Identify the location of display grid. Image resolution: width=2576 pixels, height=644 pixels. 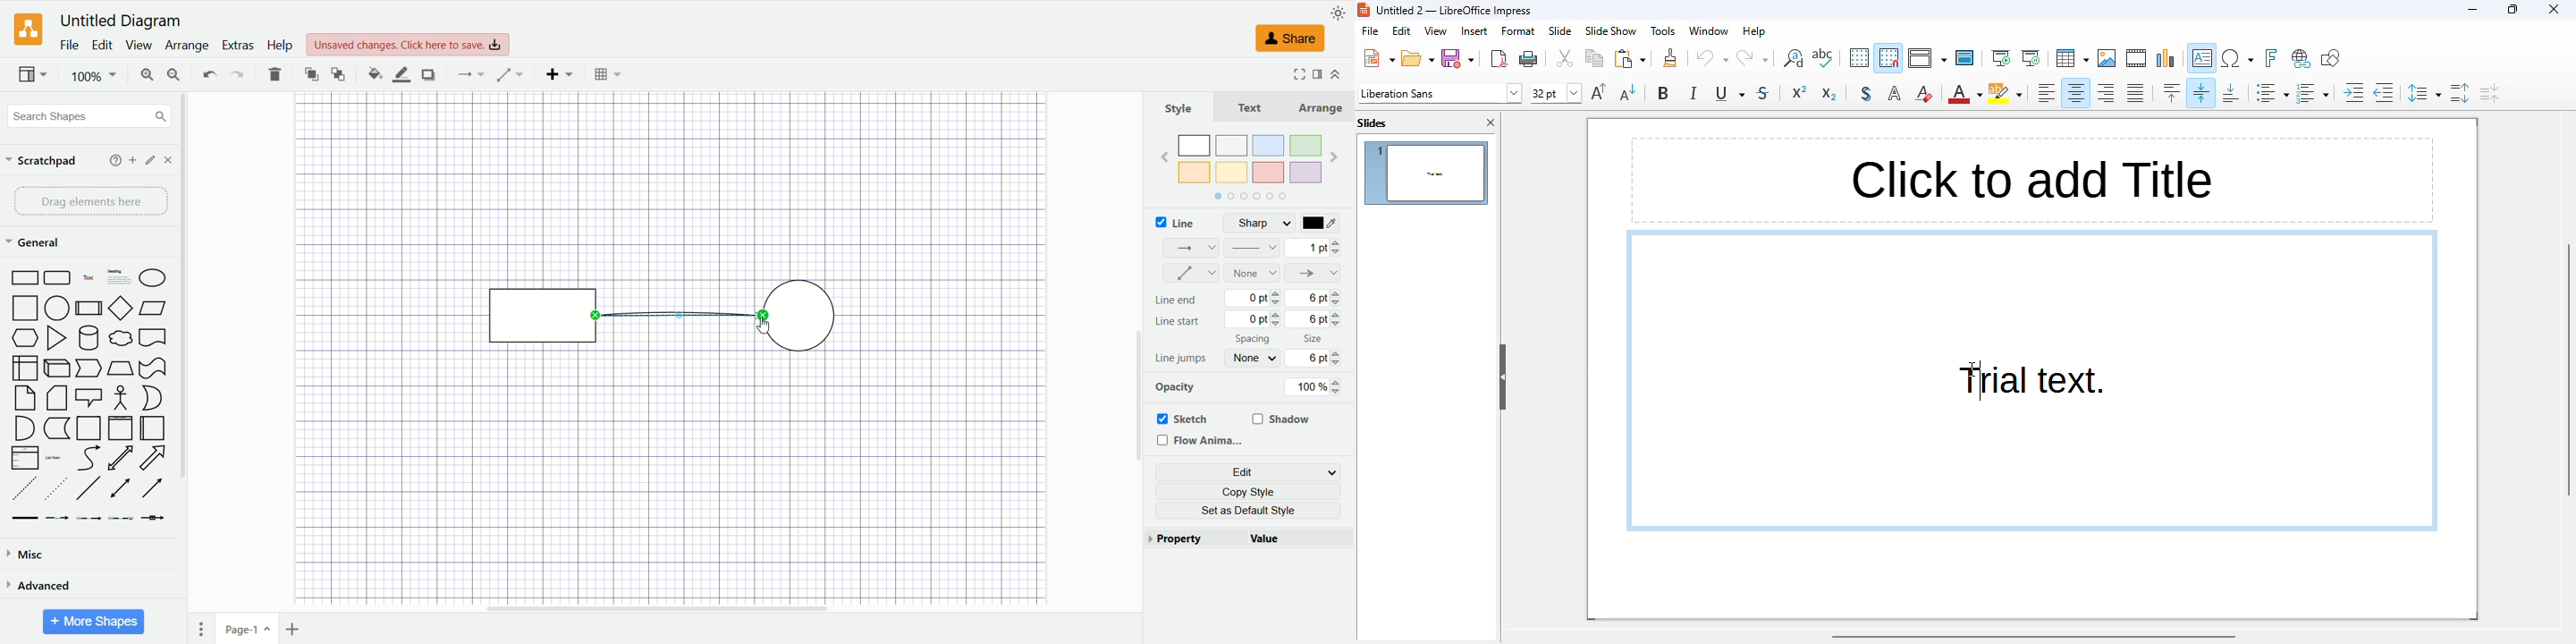
(1858, 58).